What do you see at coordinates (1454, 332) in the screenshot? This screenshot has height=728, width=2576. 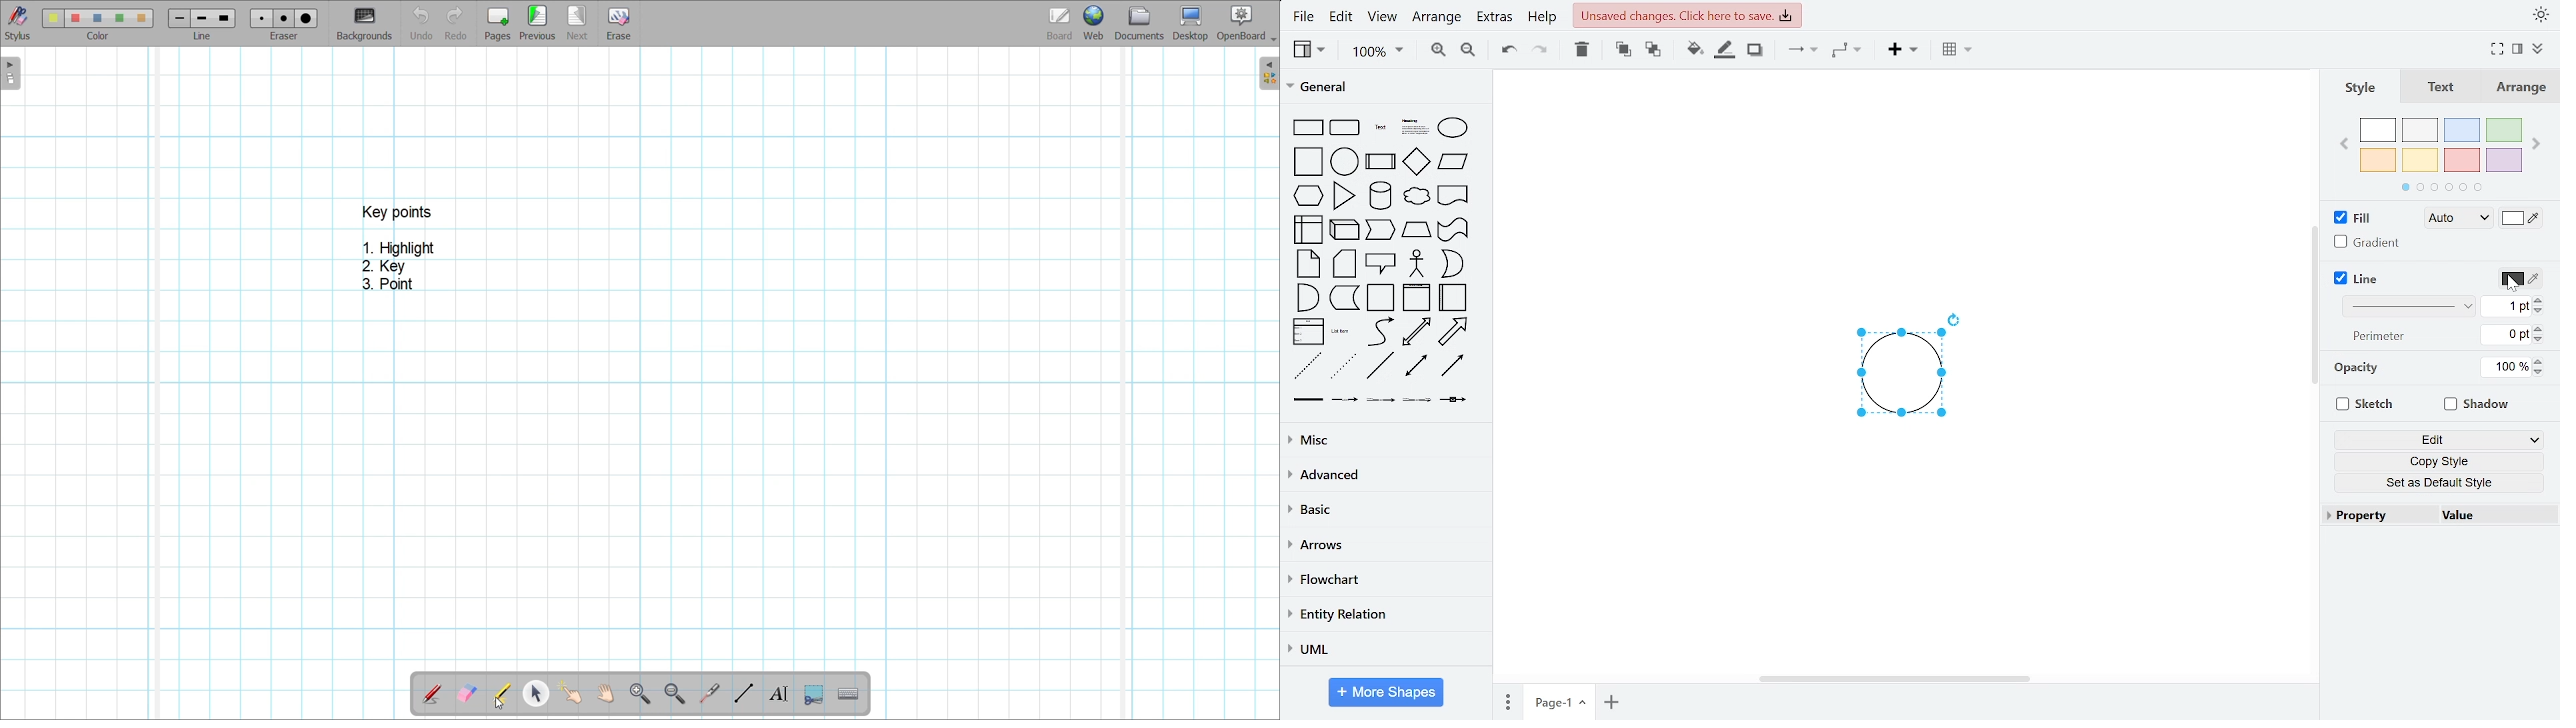 I see `arrow` at bounding box center [1454, 332].